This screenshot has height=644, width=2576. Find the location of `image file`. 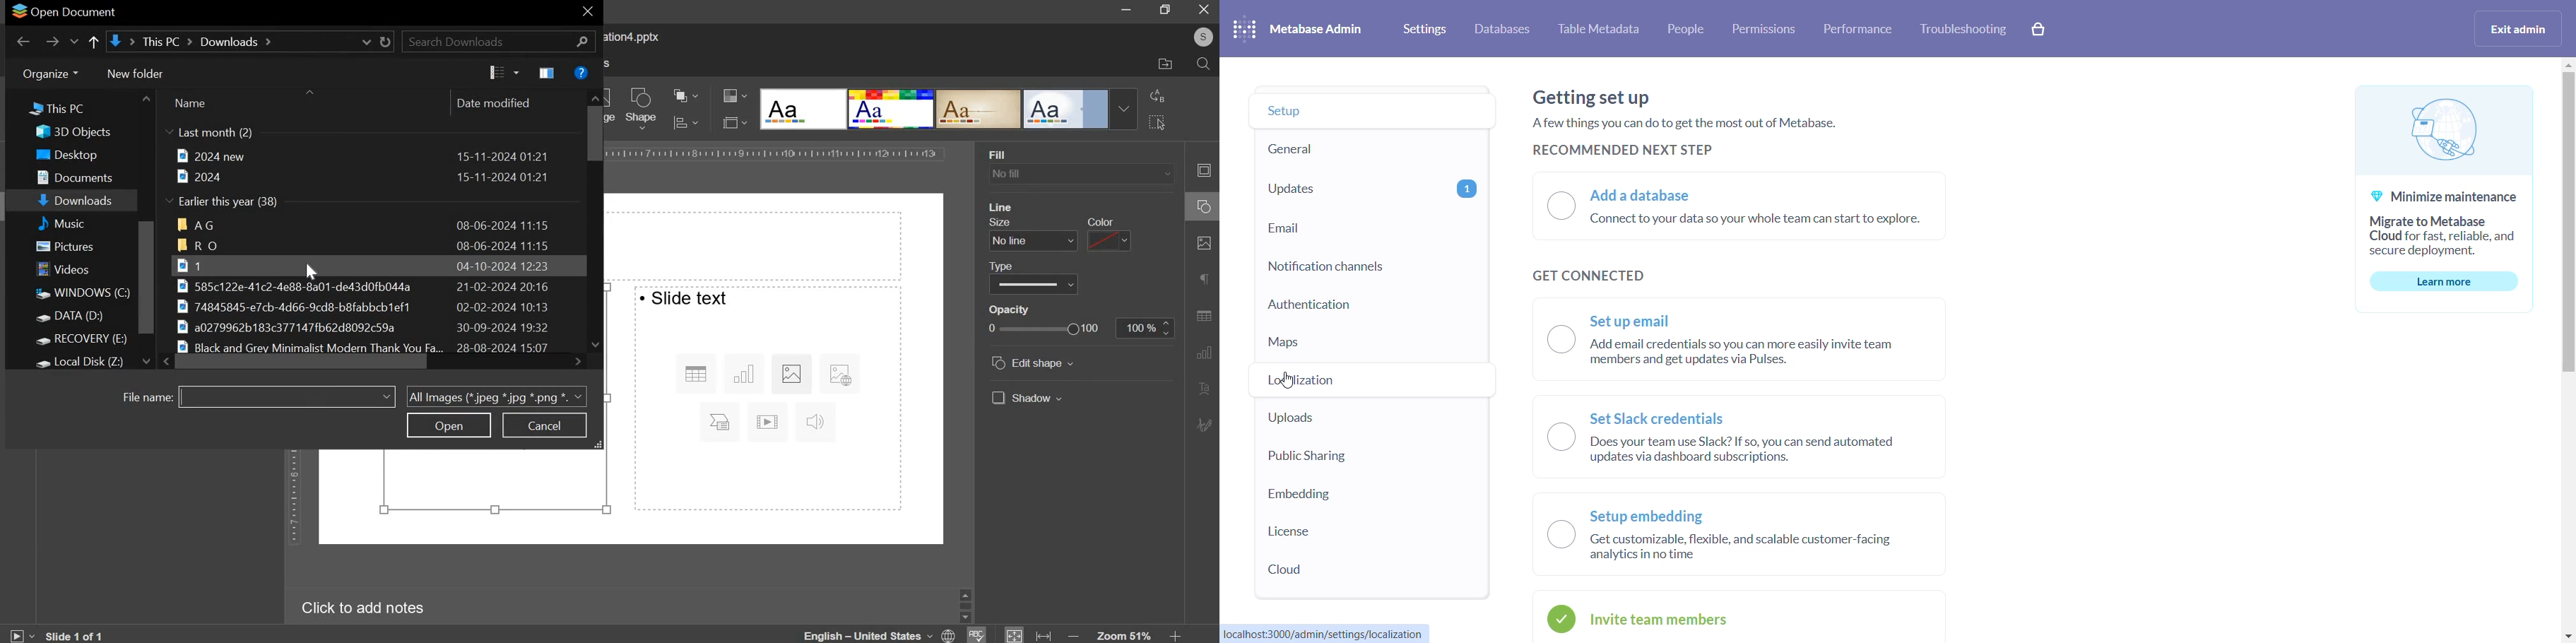

image file is located at coordinates (359, 265).